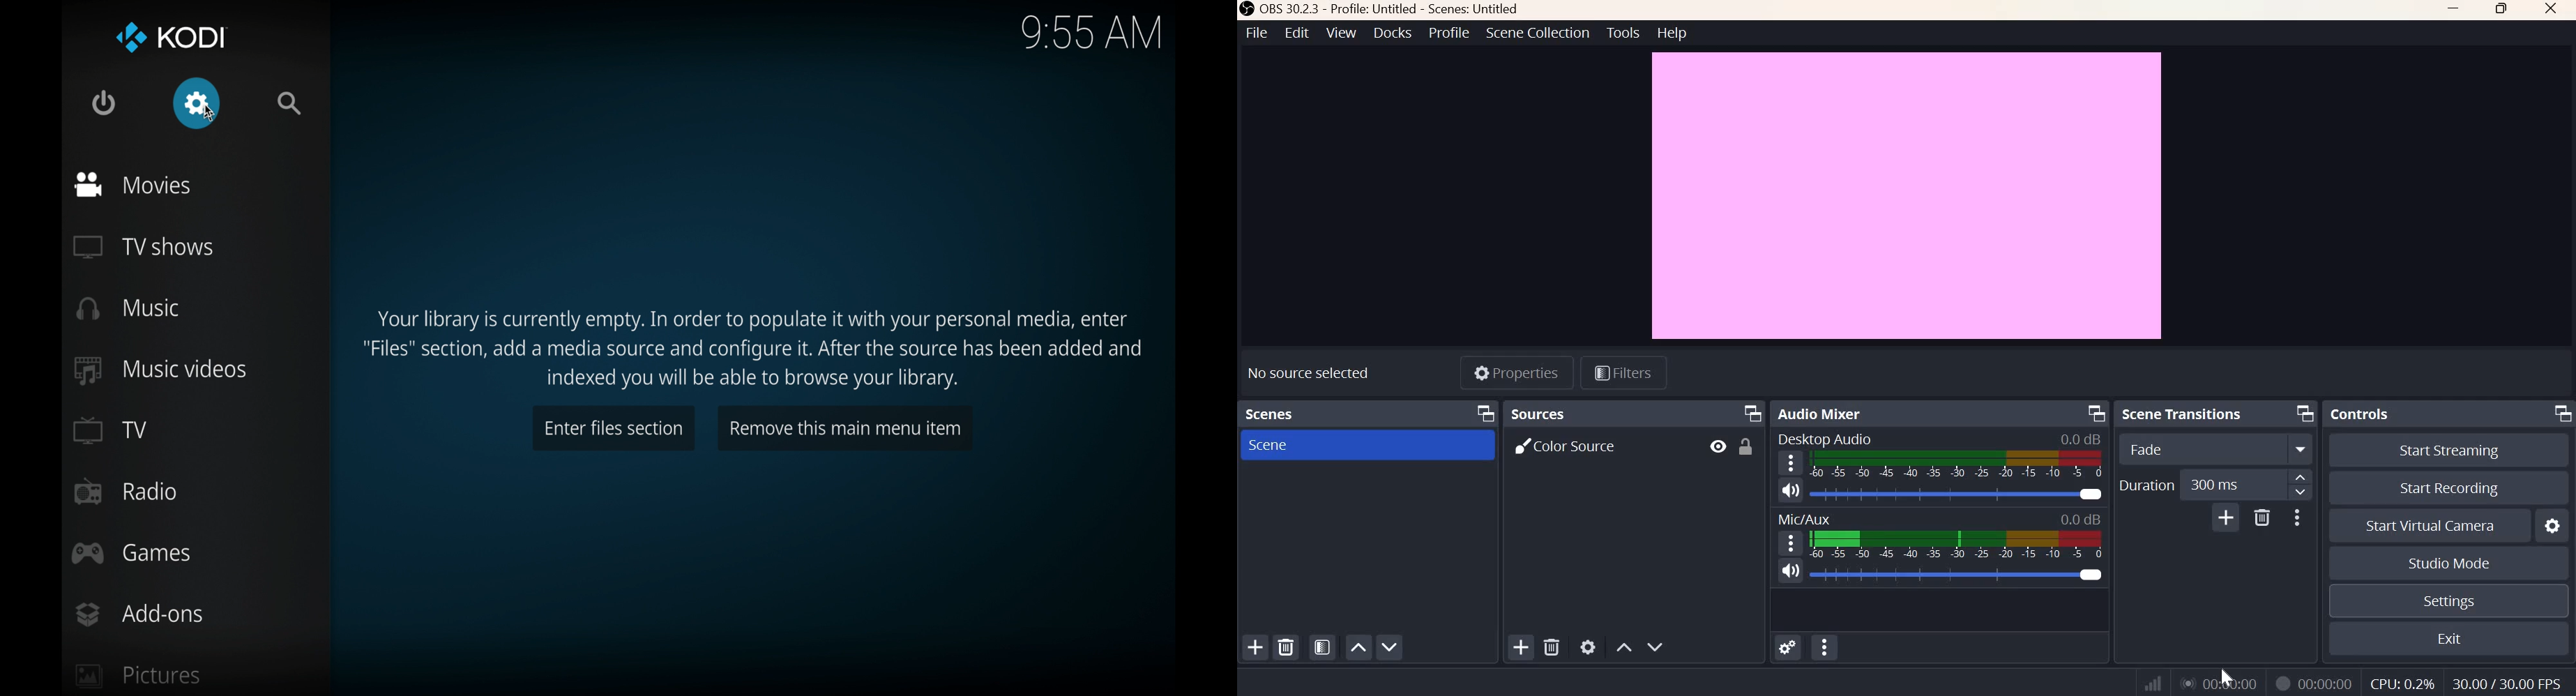  I want to click on enter files section, so click(614, 428).